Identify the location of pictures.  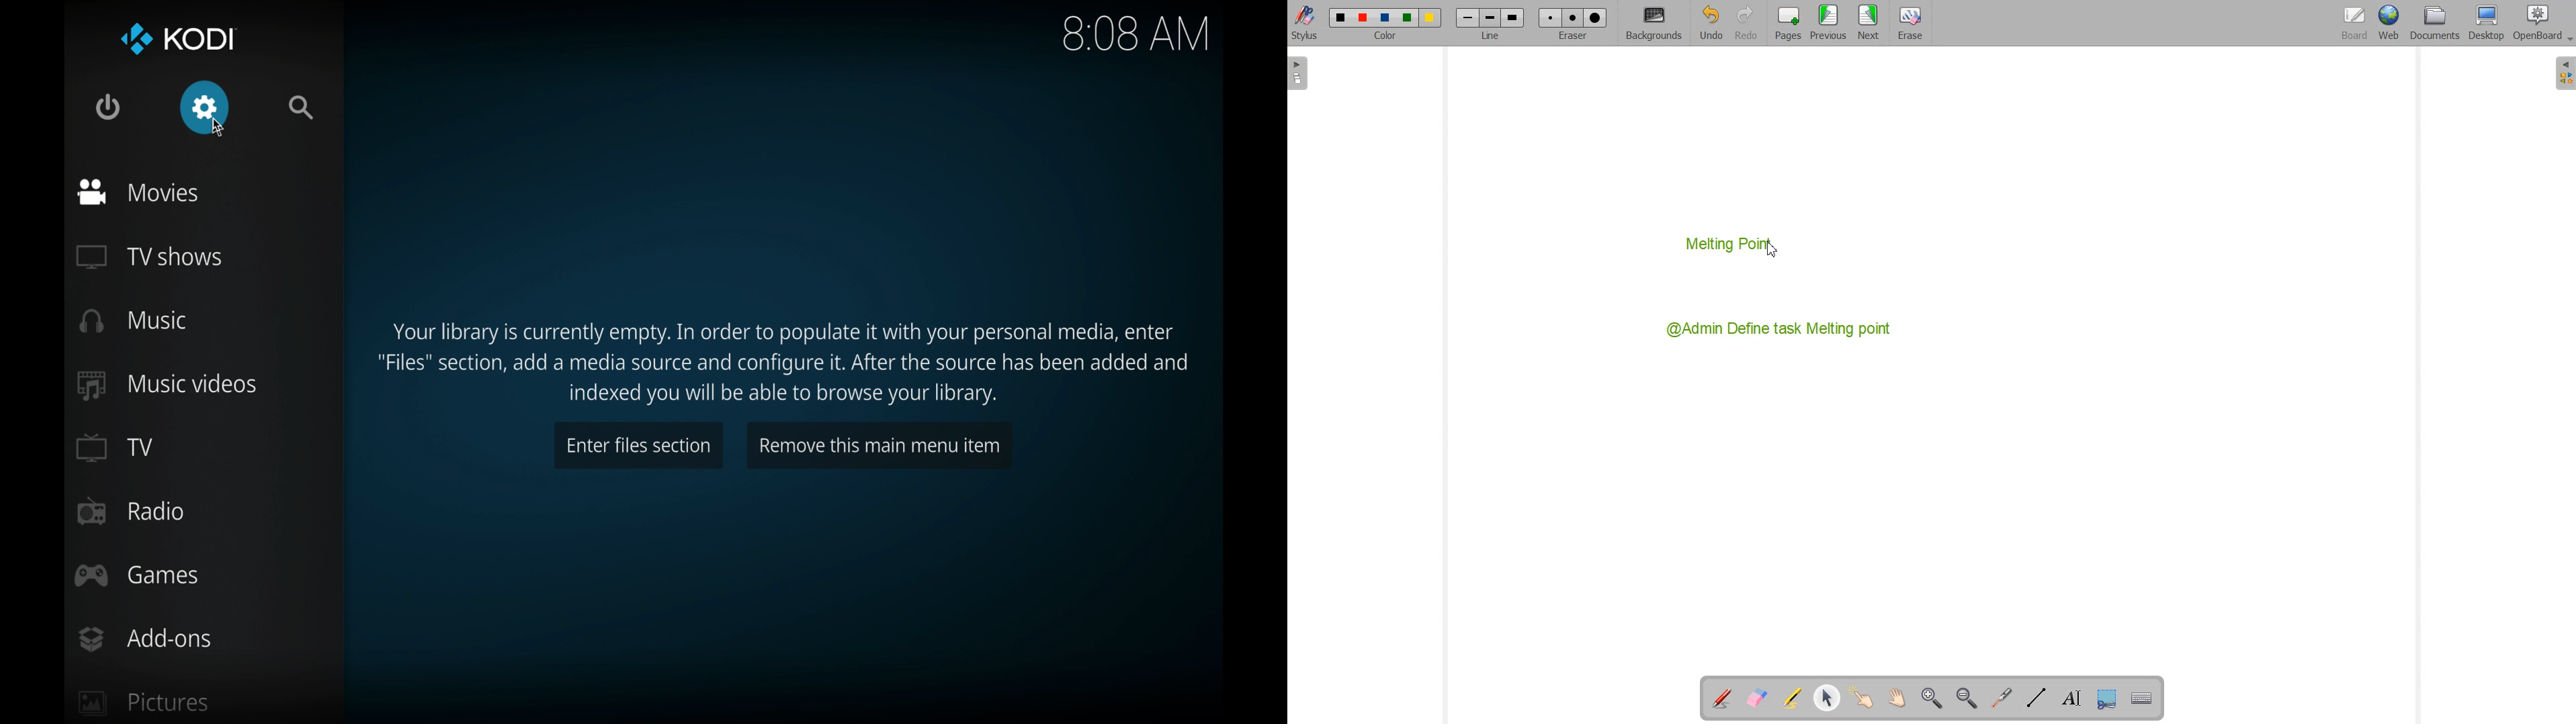
(144, 705).